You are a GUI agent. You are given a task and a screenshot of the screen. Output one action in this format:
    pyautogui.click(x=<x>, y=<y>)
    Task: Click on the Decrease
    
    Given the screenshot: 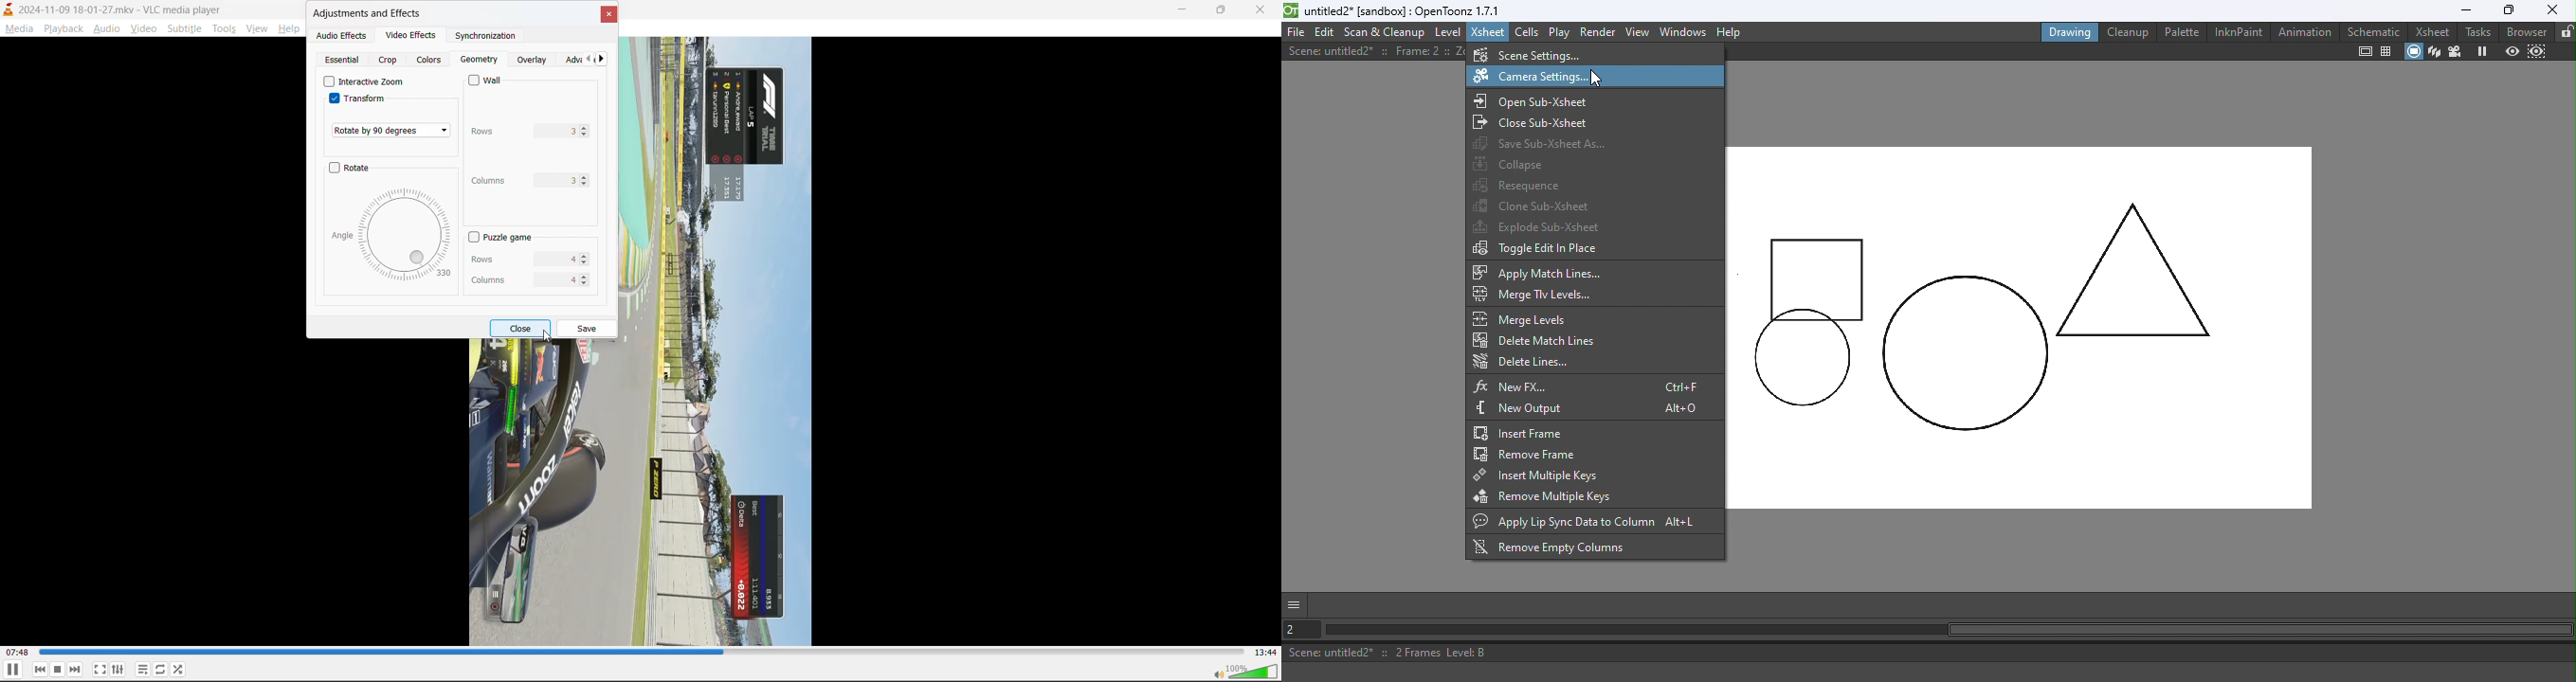 What is the action you would take?
    pyautogui.click(x=588, y=264)
    